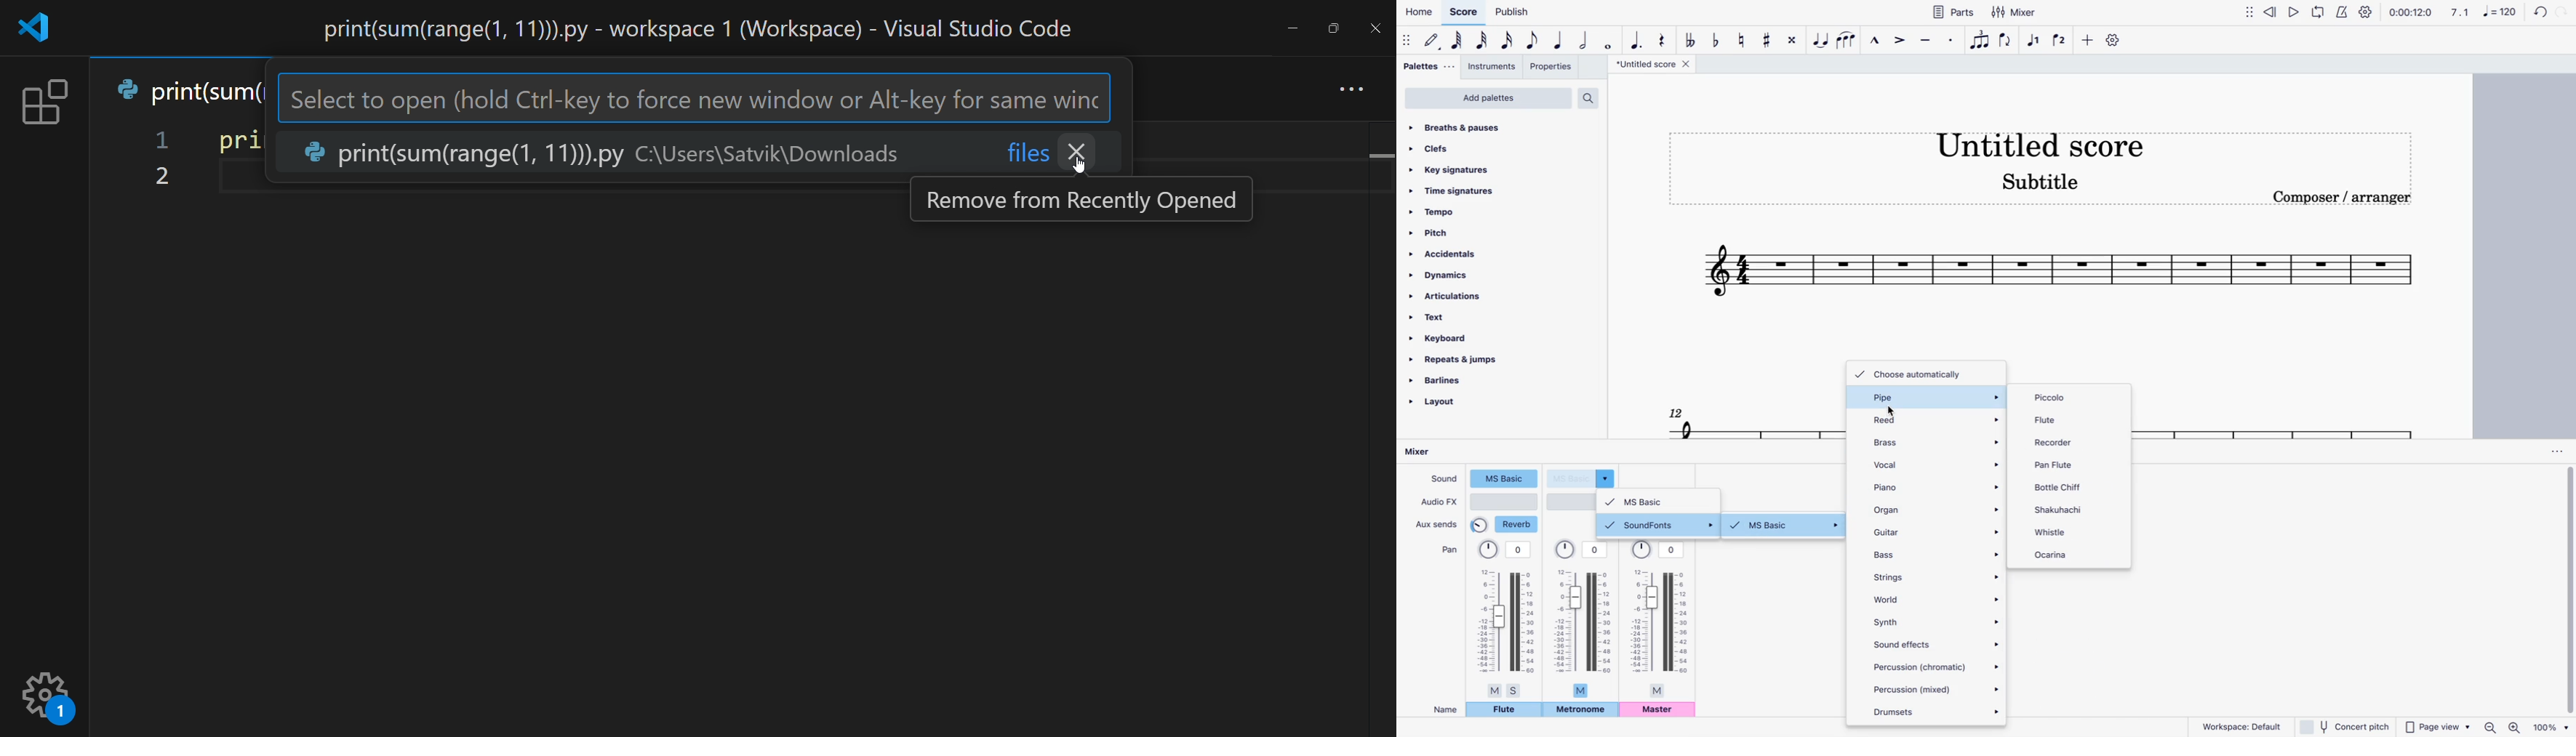  I want to click on recorder, so click(2061, 443).